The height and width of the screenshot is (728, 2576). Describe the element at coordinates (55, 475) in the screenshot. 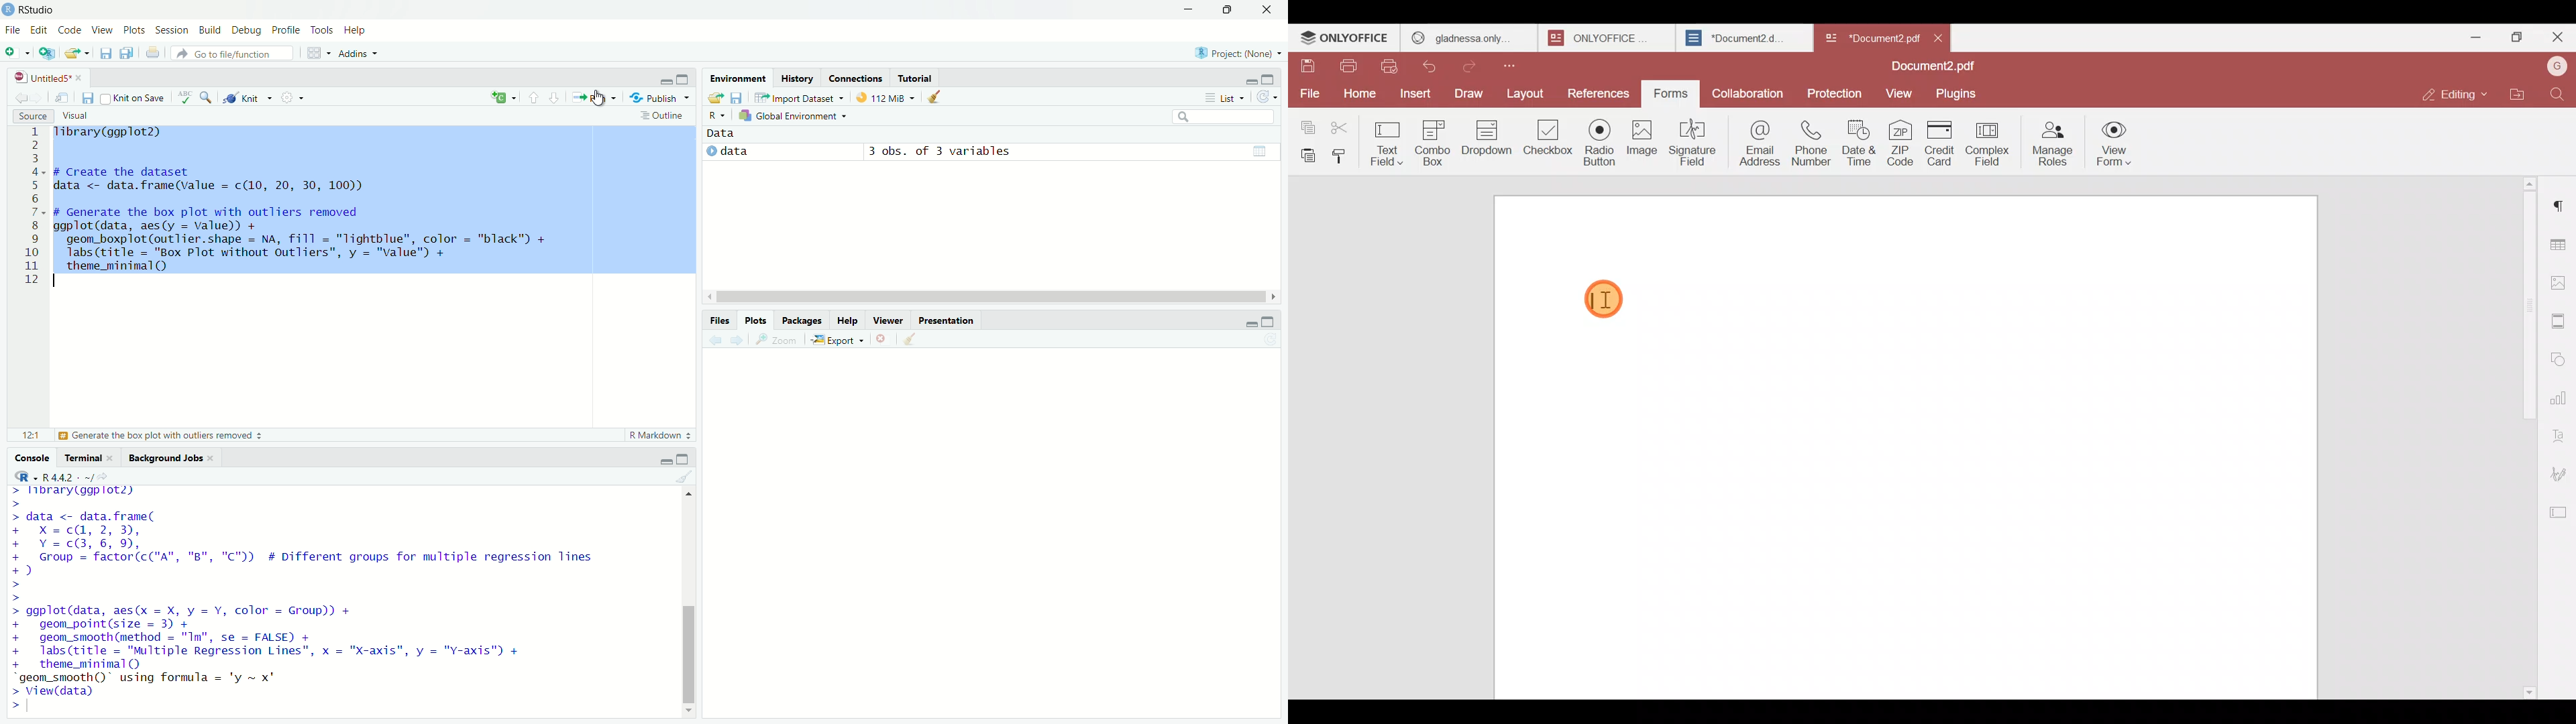

I see `R447 . ~/` at that location.